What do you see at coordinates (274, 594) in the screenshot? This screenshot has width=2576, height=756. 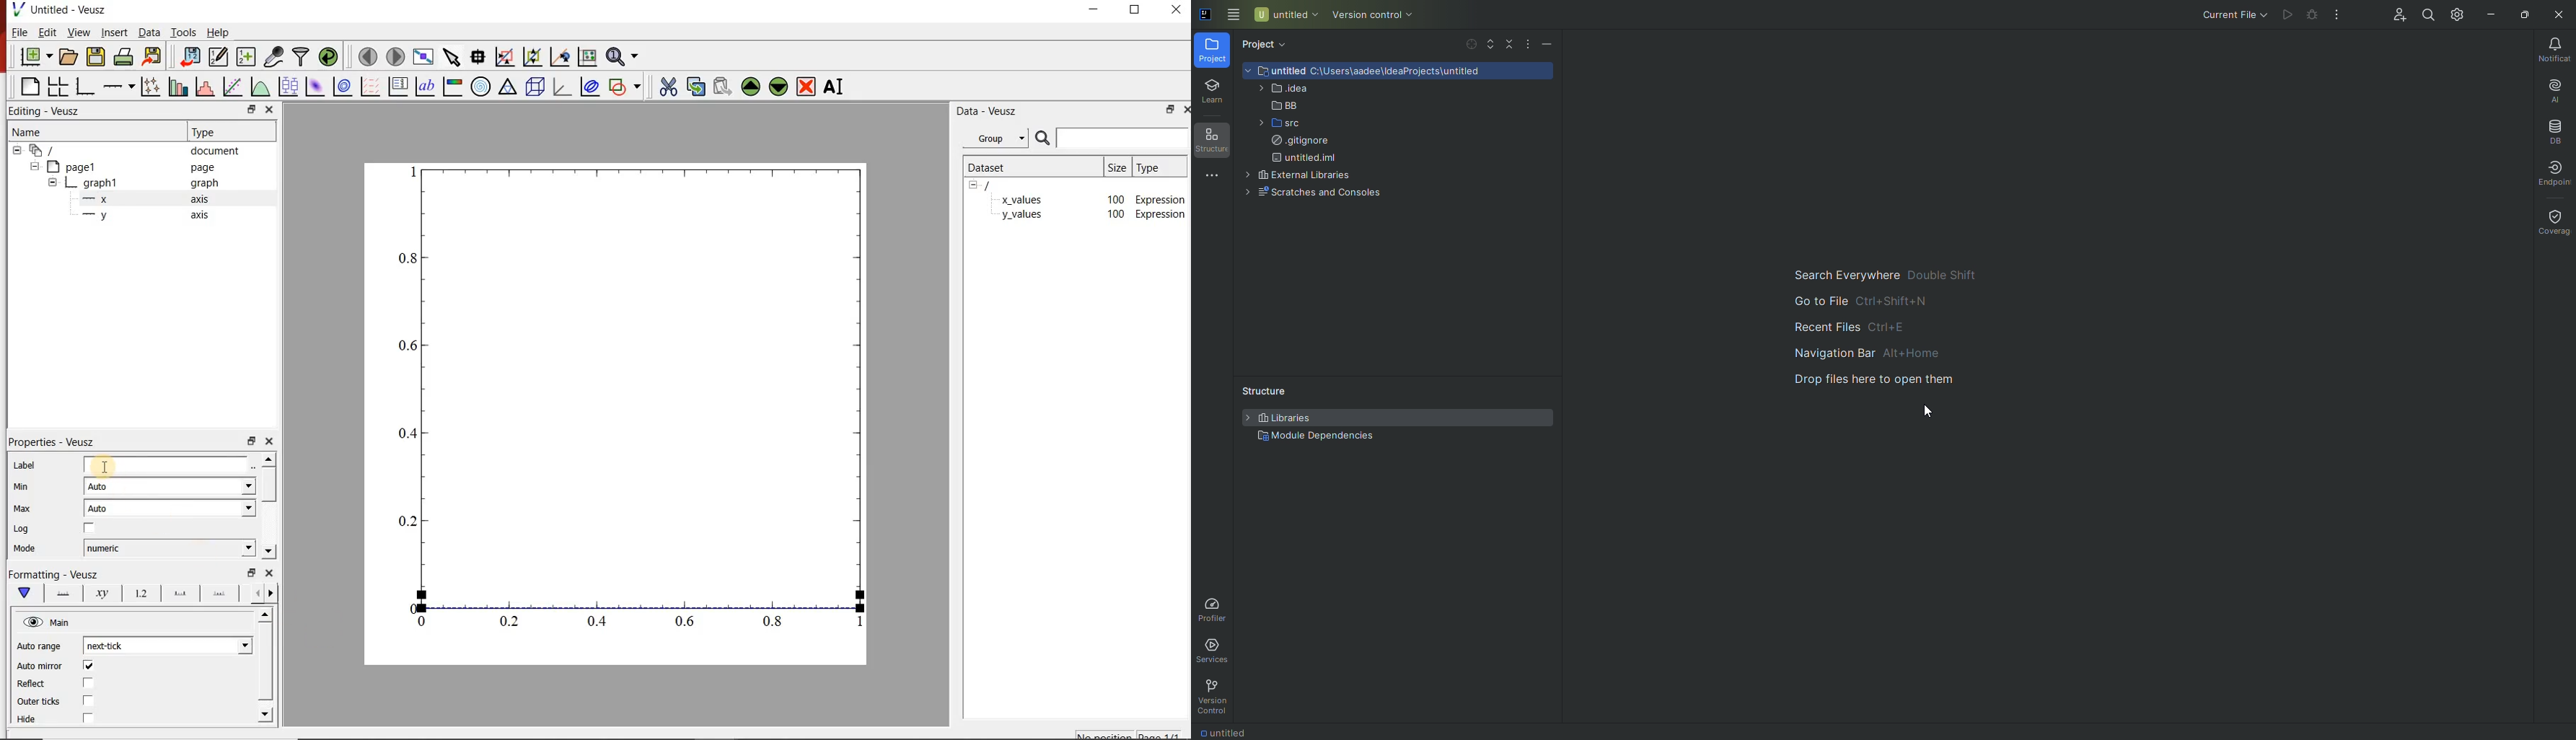 I see `previous options` at bounding box center [274, 594].